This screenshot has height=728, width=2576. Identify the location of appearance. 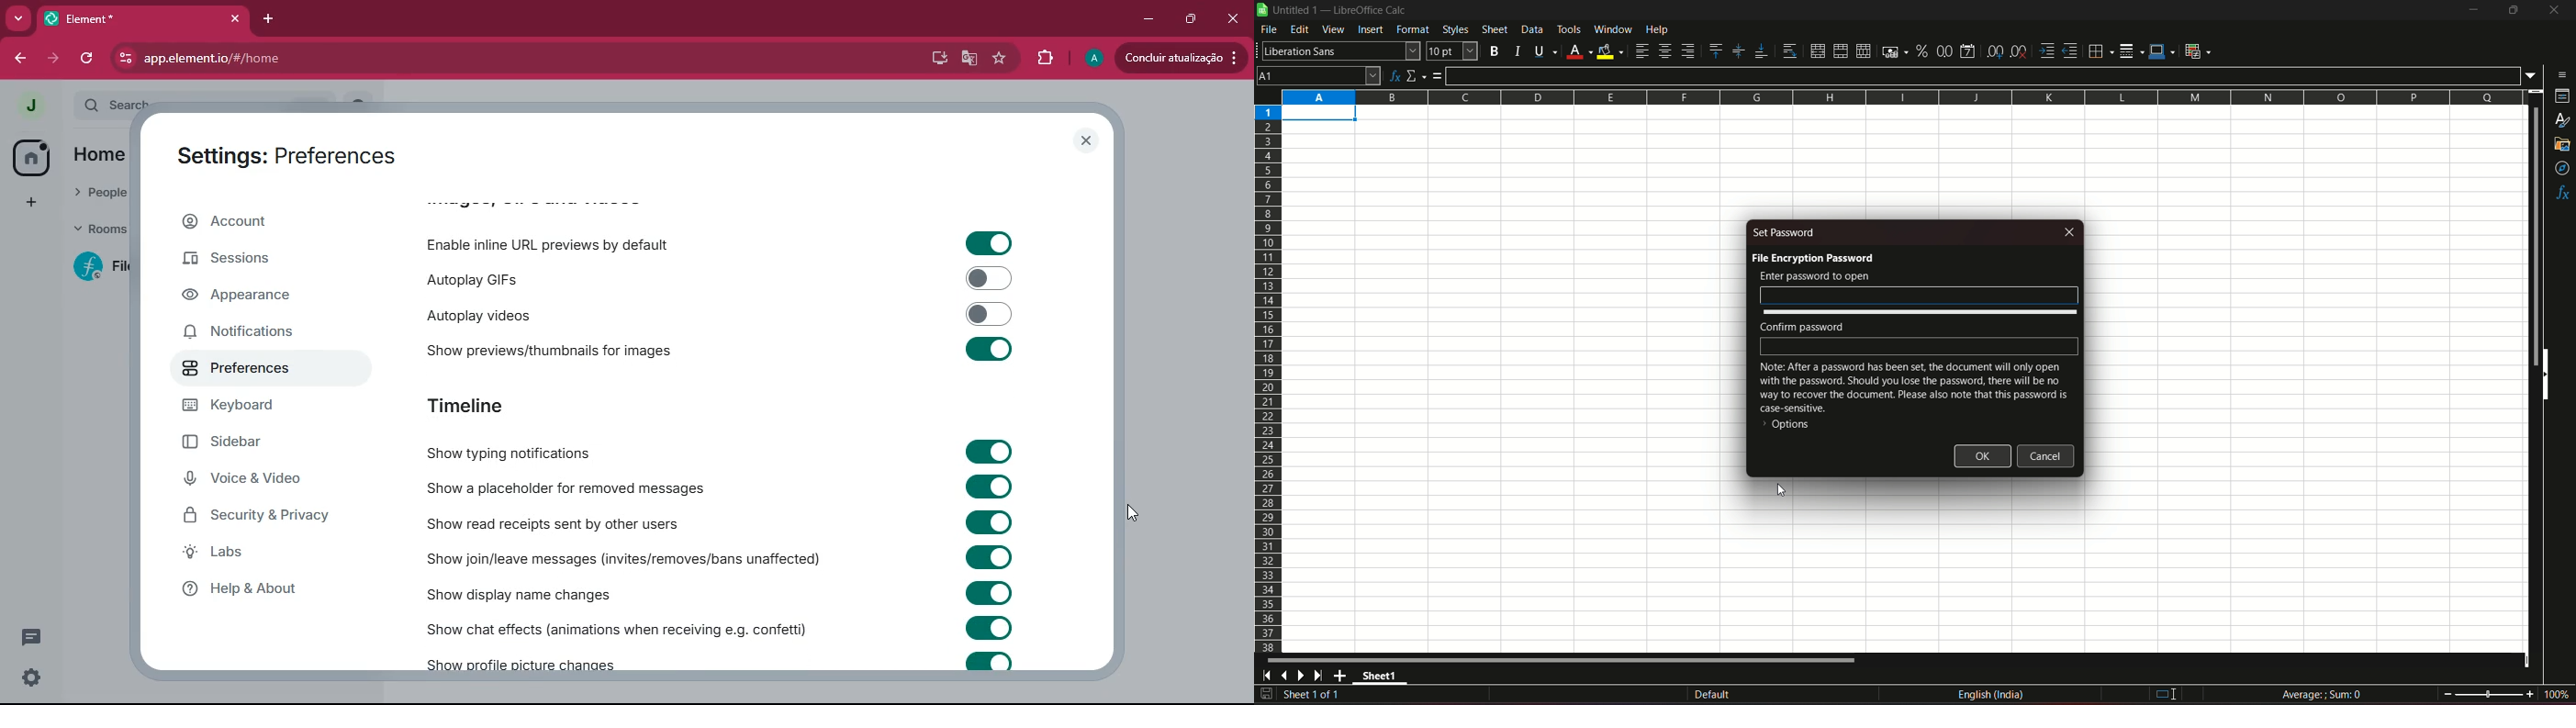
(249, 295).